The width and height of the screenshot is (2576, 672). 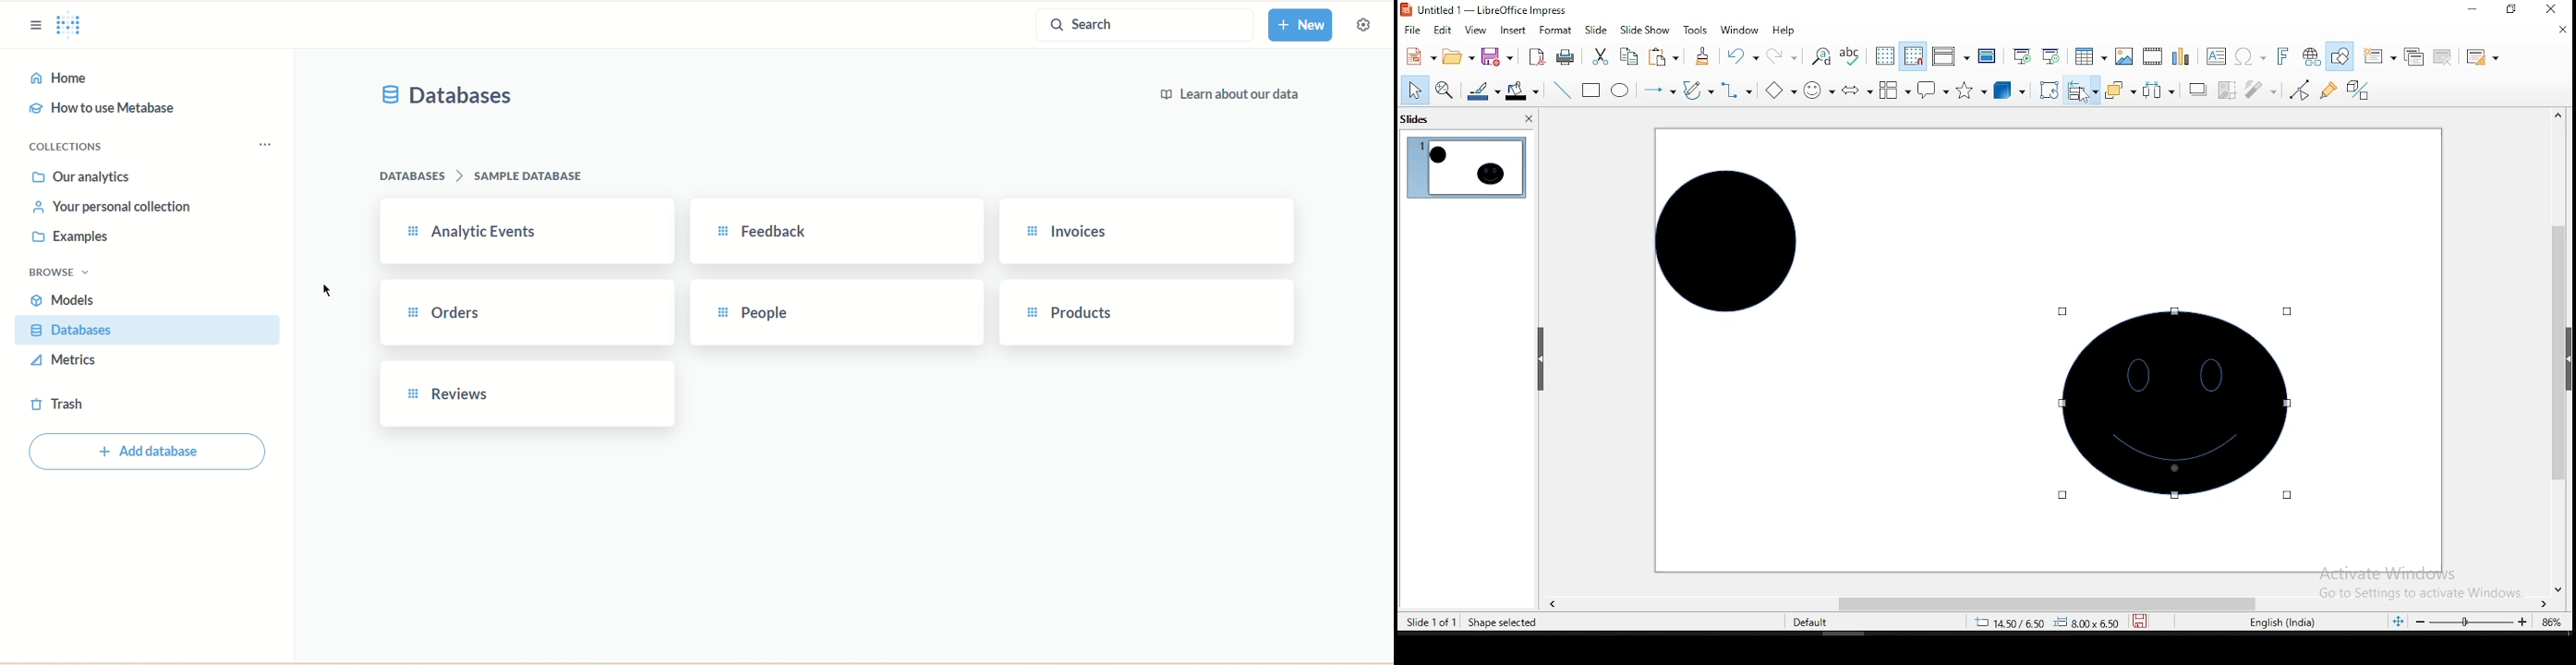 I want to click on zoom slider, so click(x=2466, y=623).